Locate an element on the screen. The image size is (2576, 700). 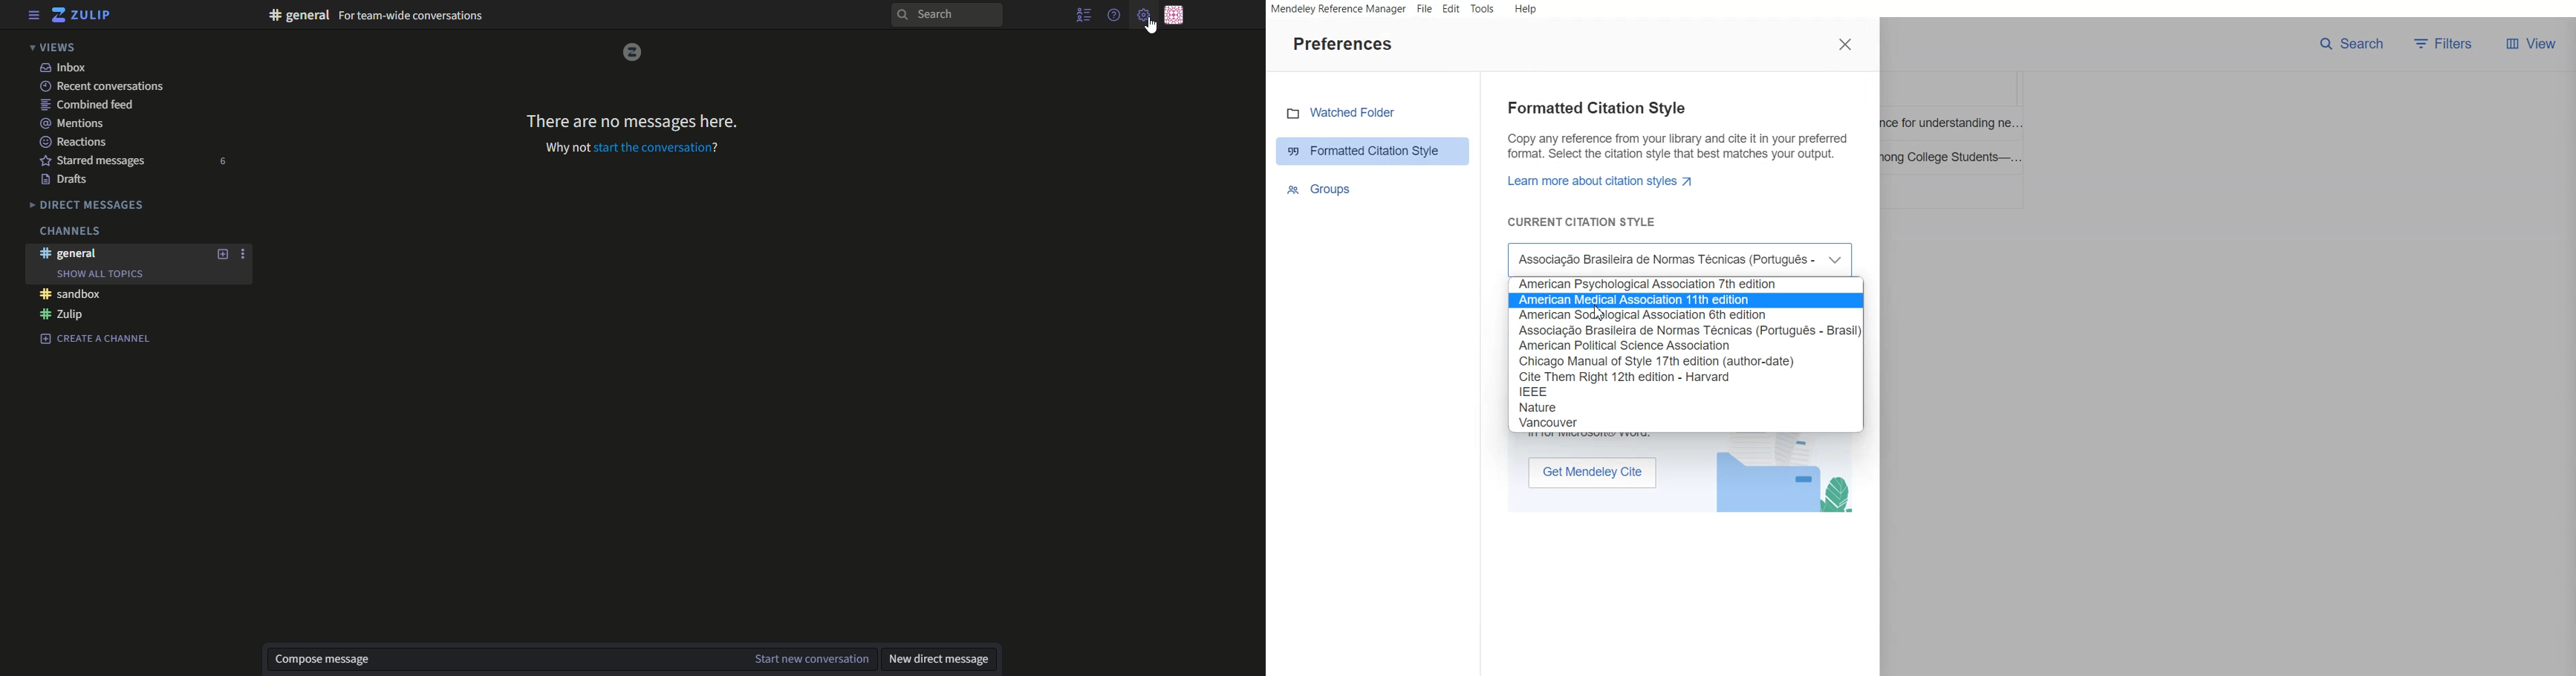
Associacao Brasileria de Normas is located at coordinates (1681, 259).